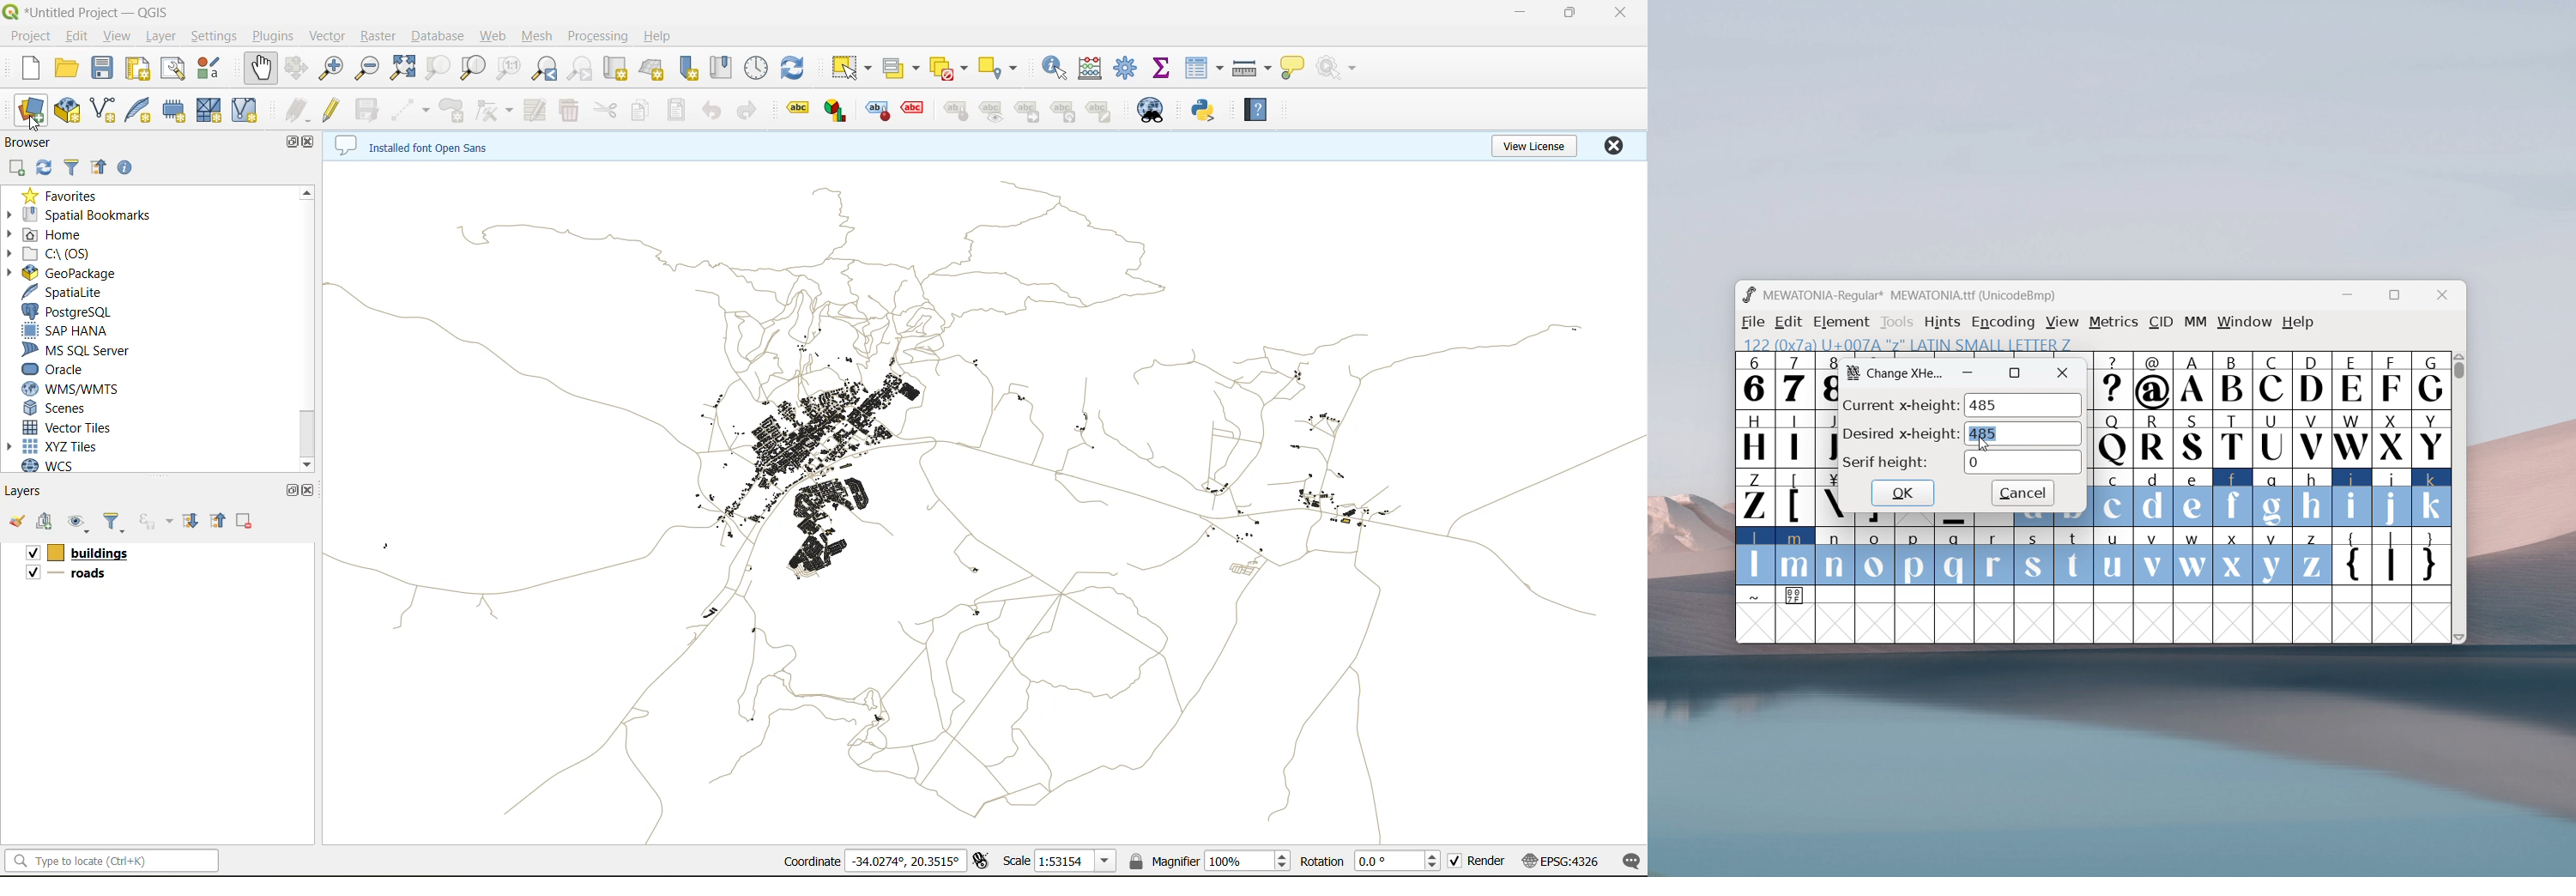 This screenshot has height=896, width=2576. What do you see at coordinates (2352, 558) in the screenshot?
I see `{` at bounding box center [2352, 558].